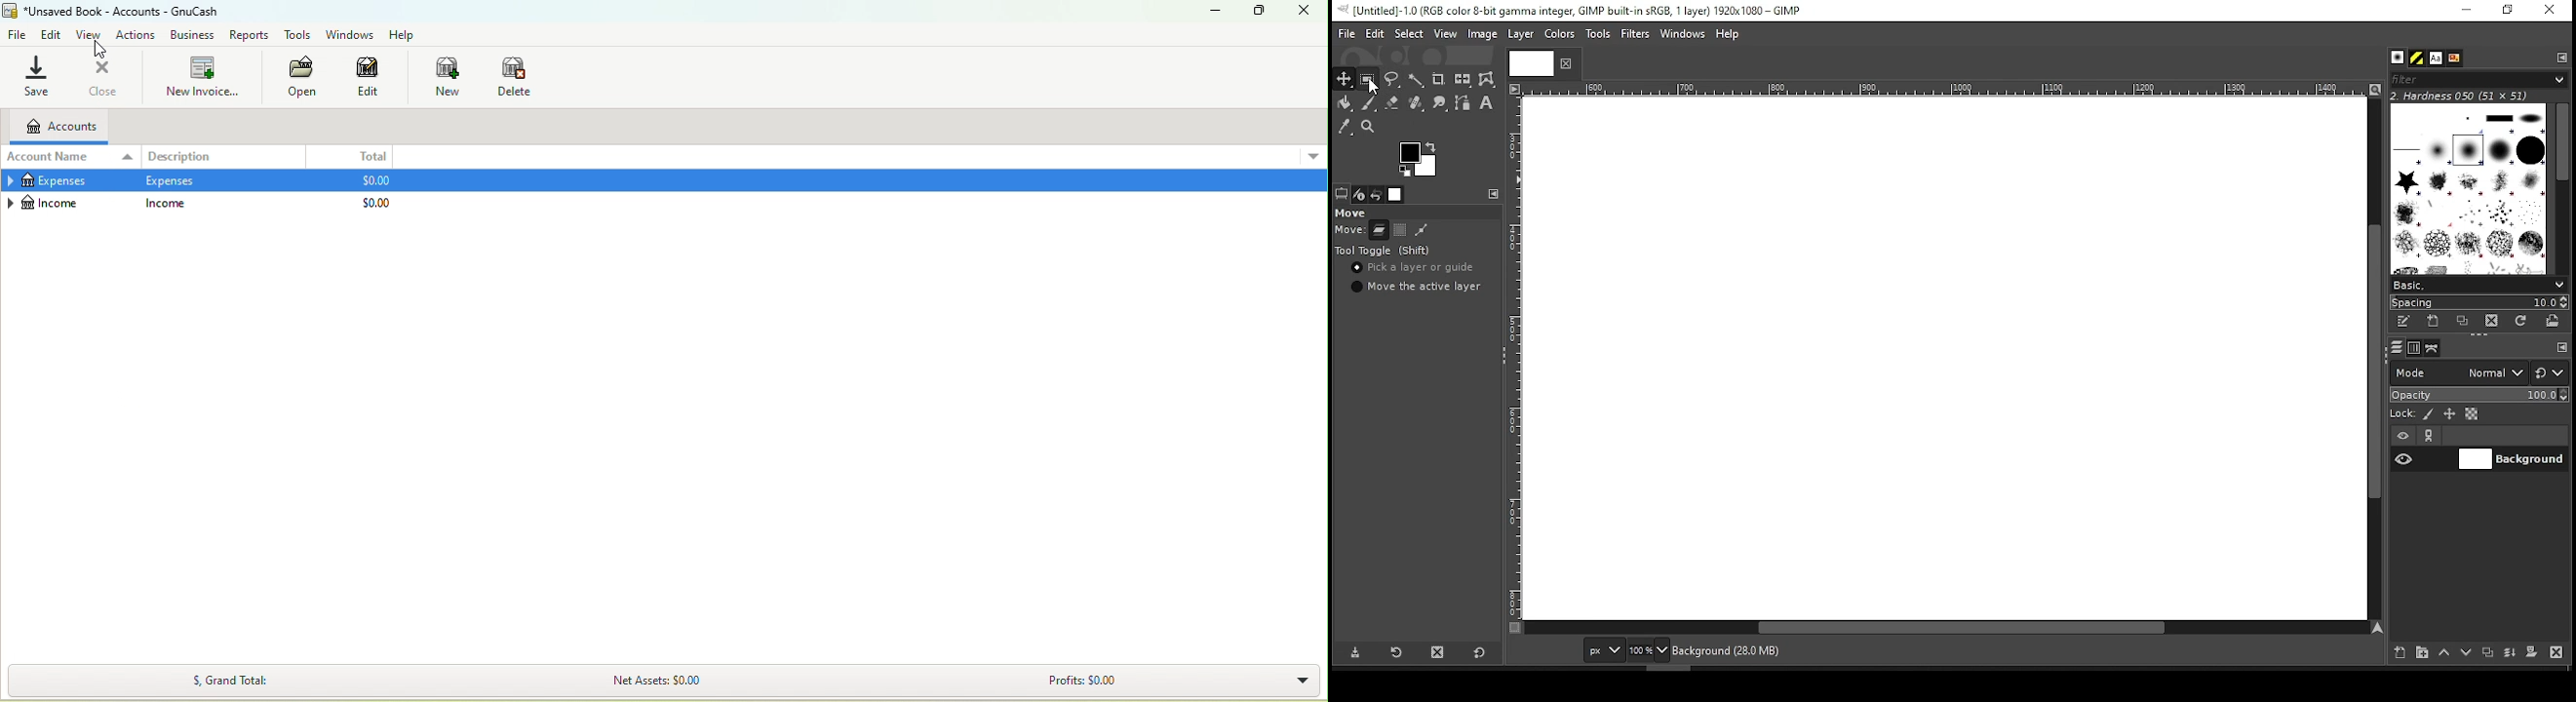 This screenshot has width=2576, height=728. What do you see at coordinates (2458, 374) in the screenshot?
I see `mode` at bounding box center [2458, 374].